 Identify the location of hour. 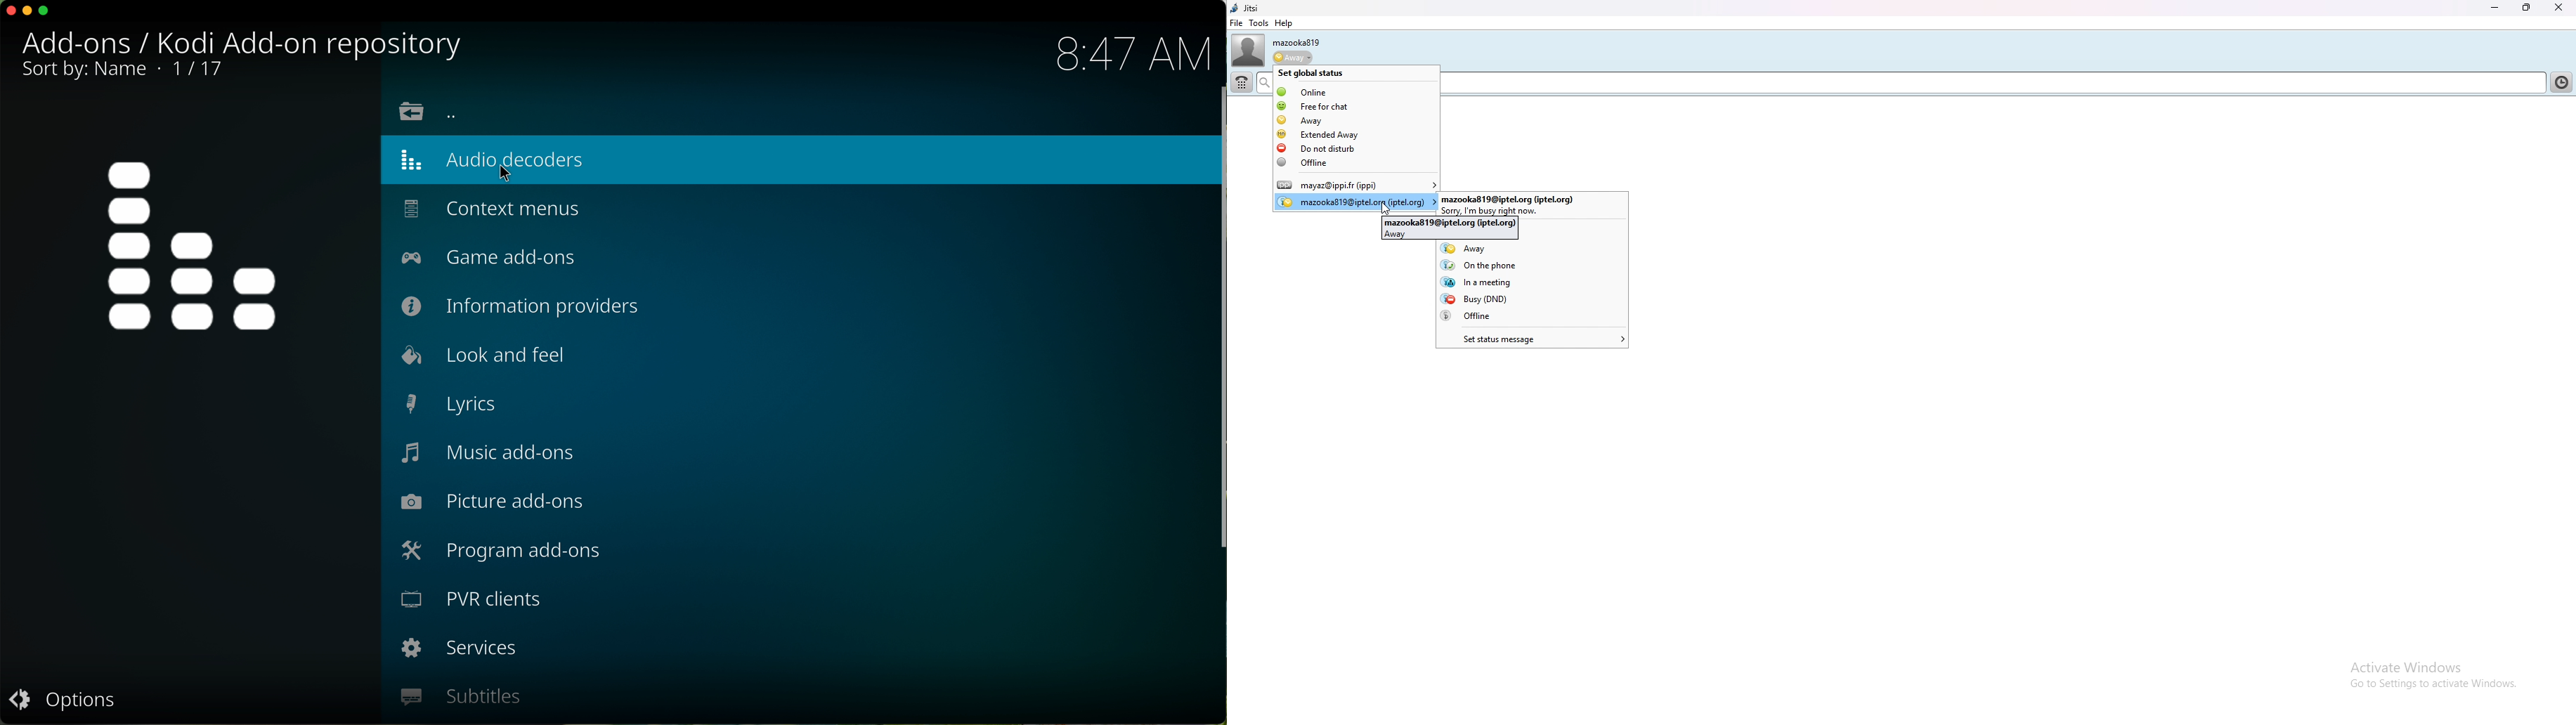
(1132, 54).